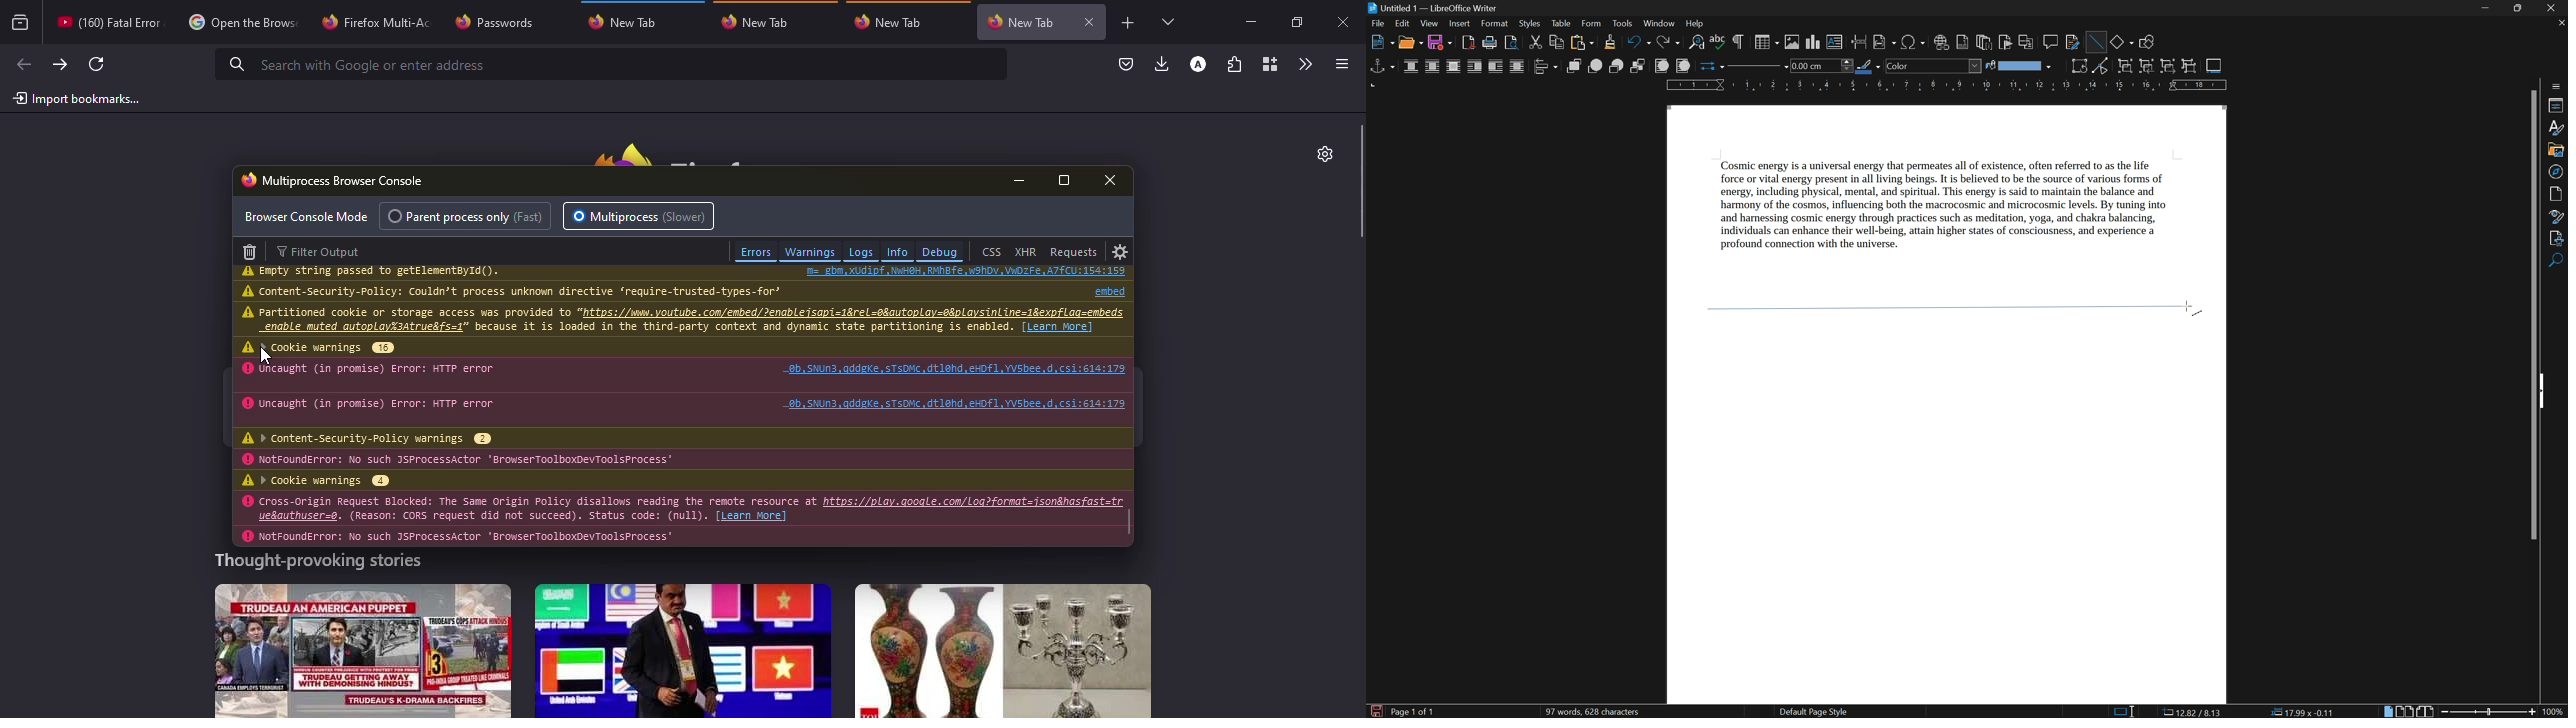  Describe the element at coordinates (2537, 313) in the screenshot. I see `scroll bar` at that location.